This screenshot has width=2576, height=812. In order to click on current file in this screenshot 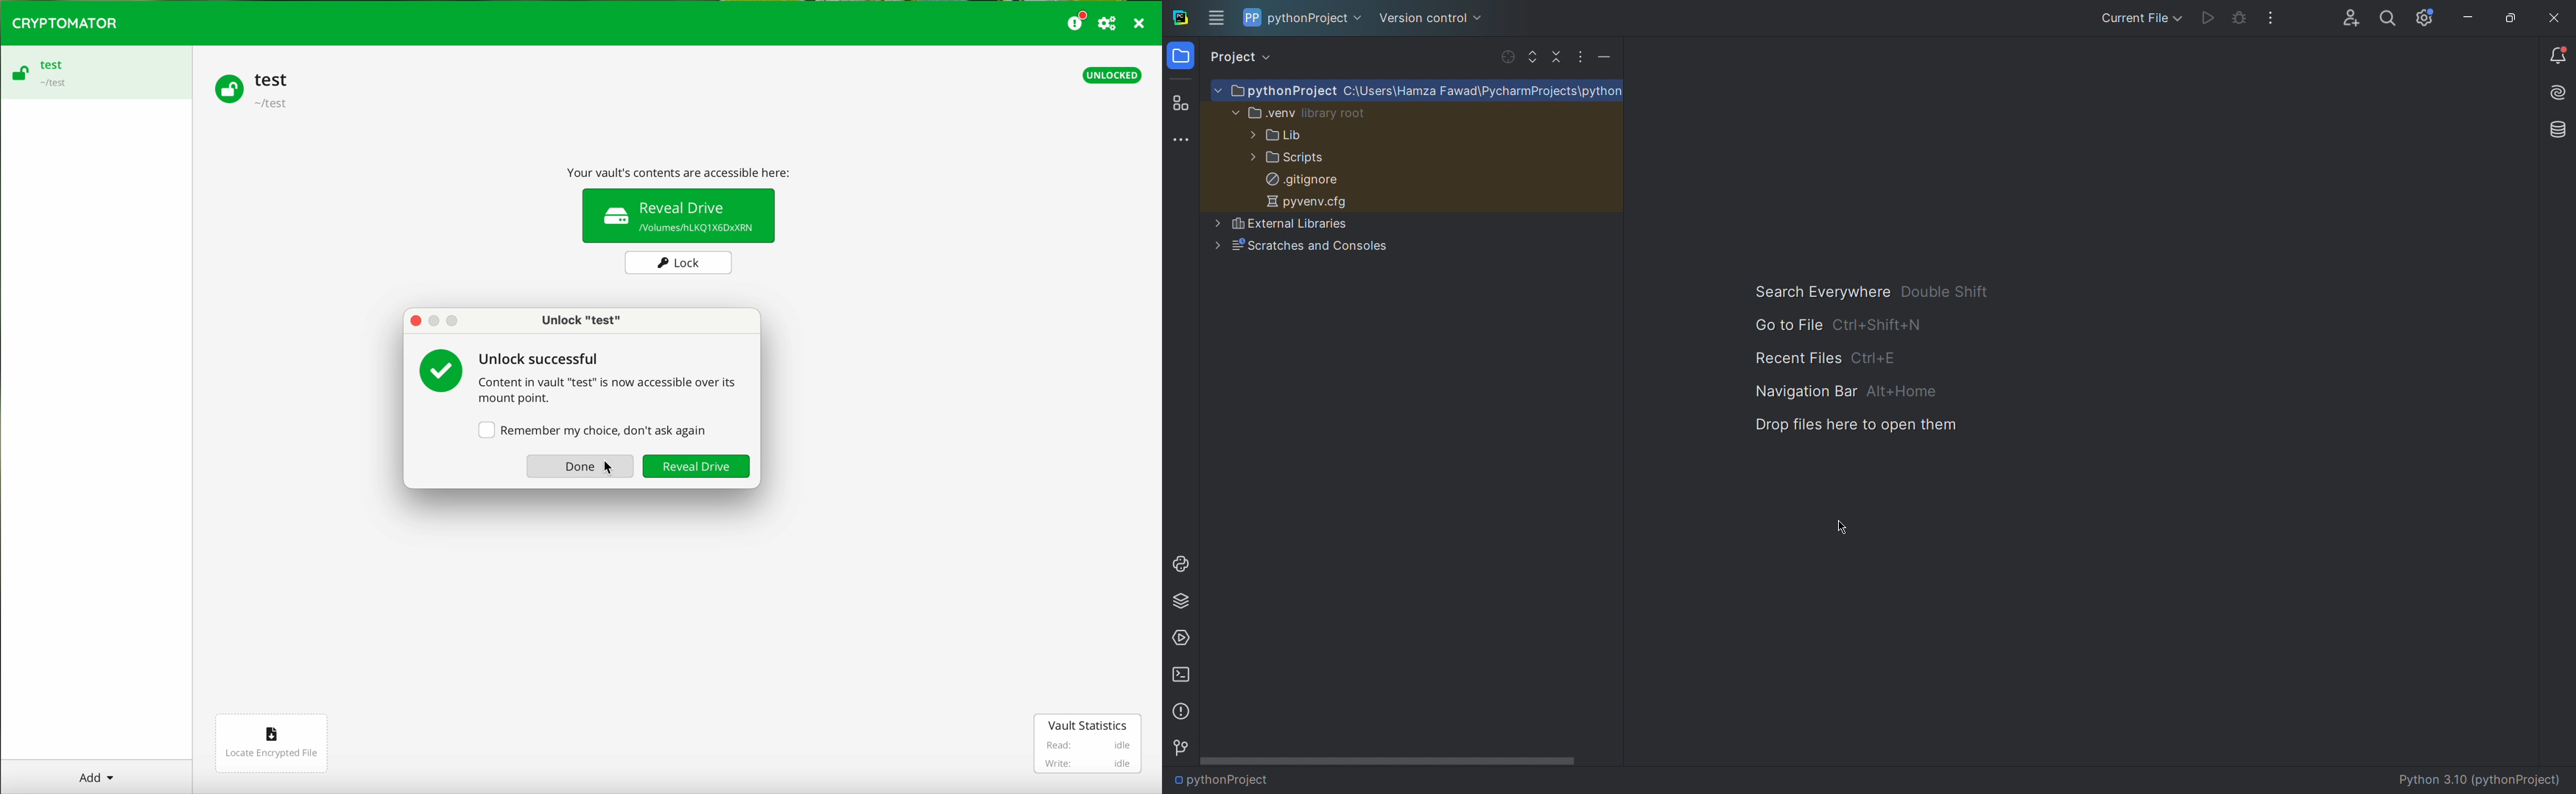, I will do `click(2139, 16)`.